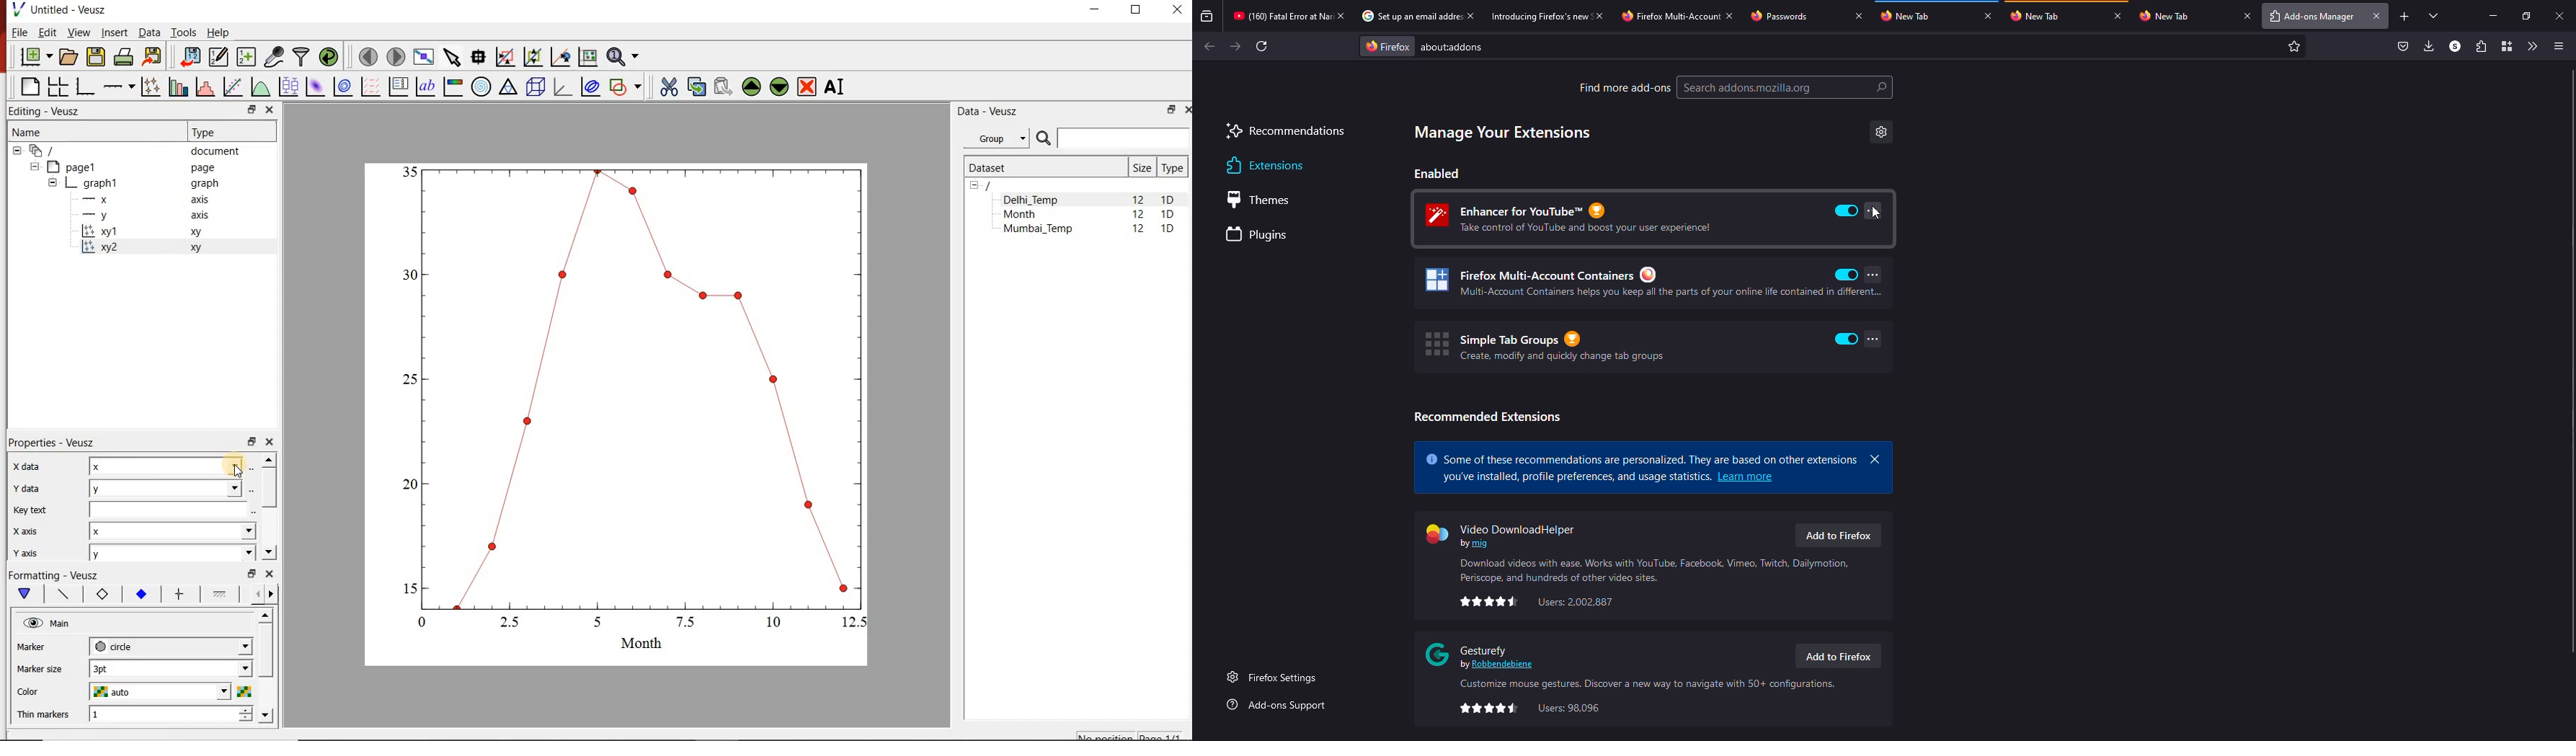  Describe the element at coordinates (25, 488) in the screenshot. I see `Y data` at that location.